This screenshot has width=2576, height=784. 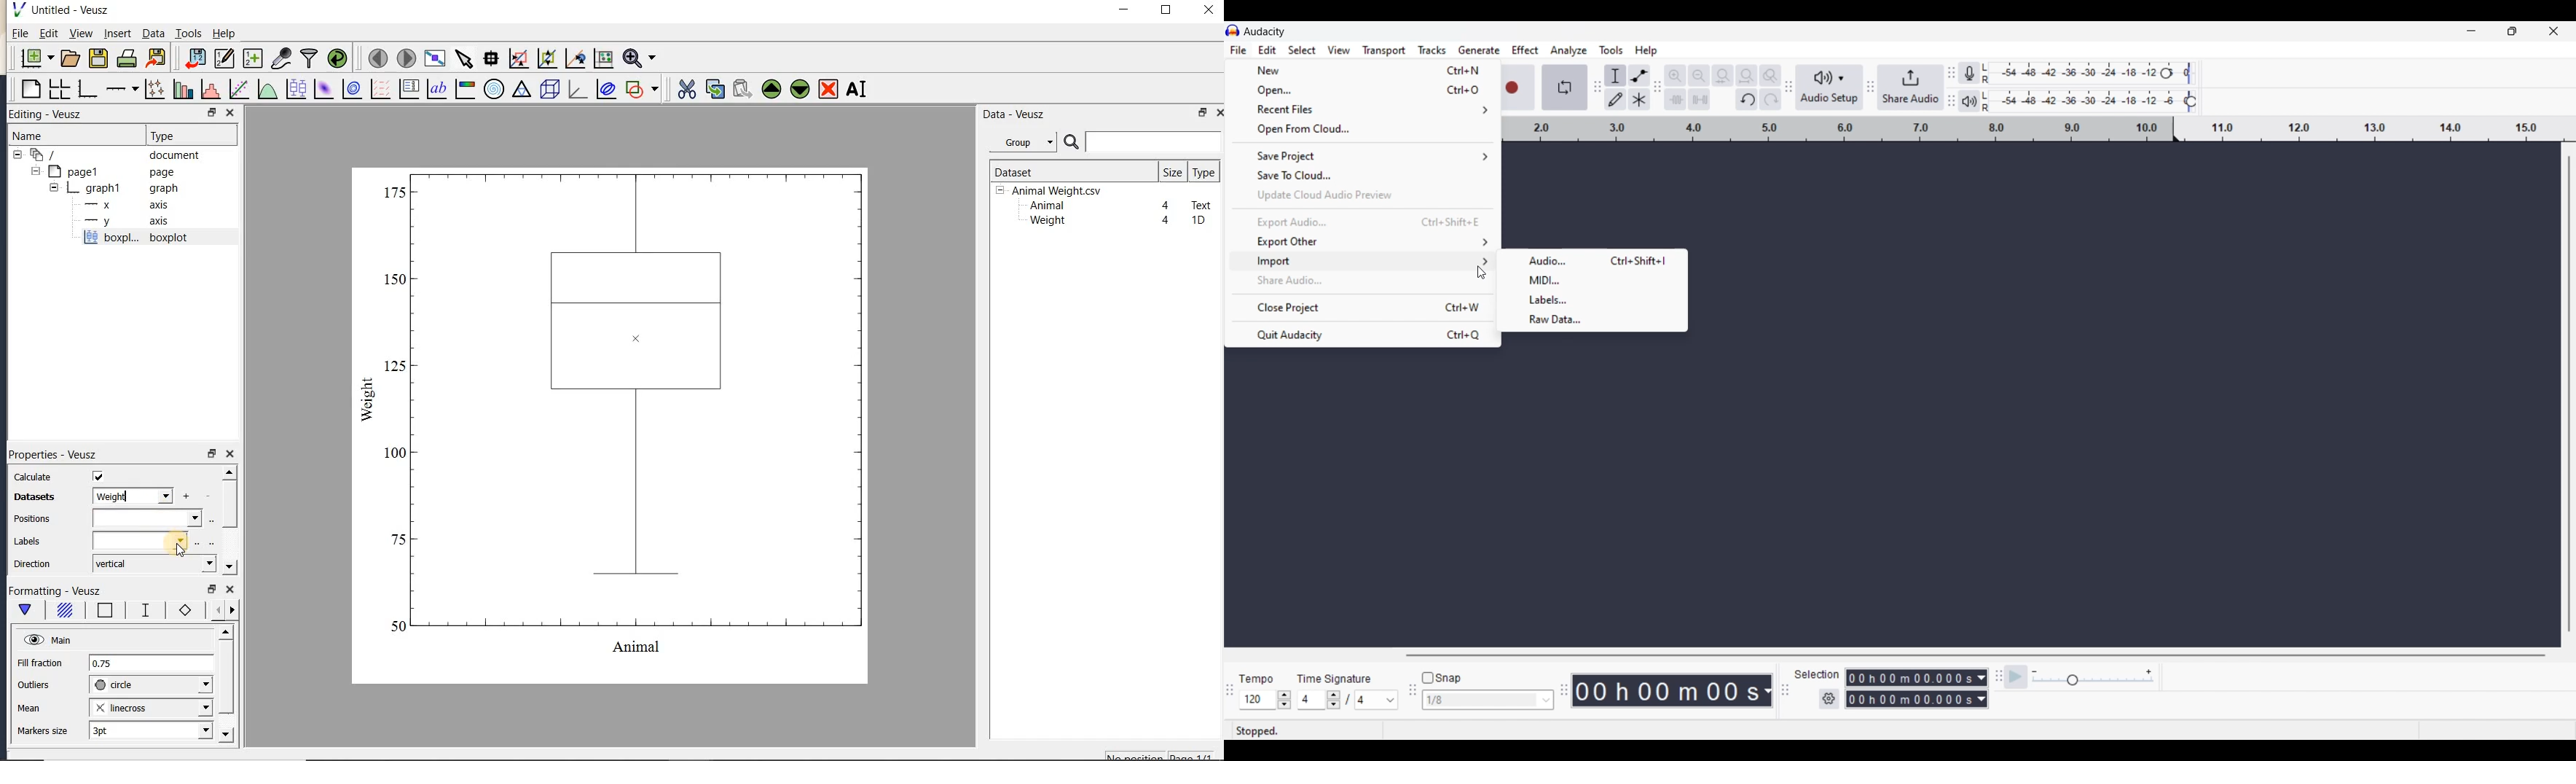 What do you see at coordinates (1909, 87) in the screenshot?
I see `Share audio` at bounding box center [1909, 87].